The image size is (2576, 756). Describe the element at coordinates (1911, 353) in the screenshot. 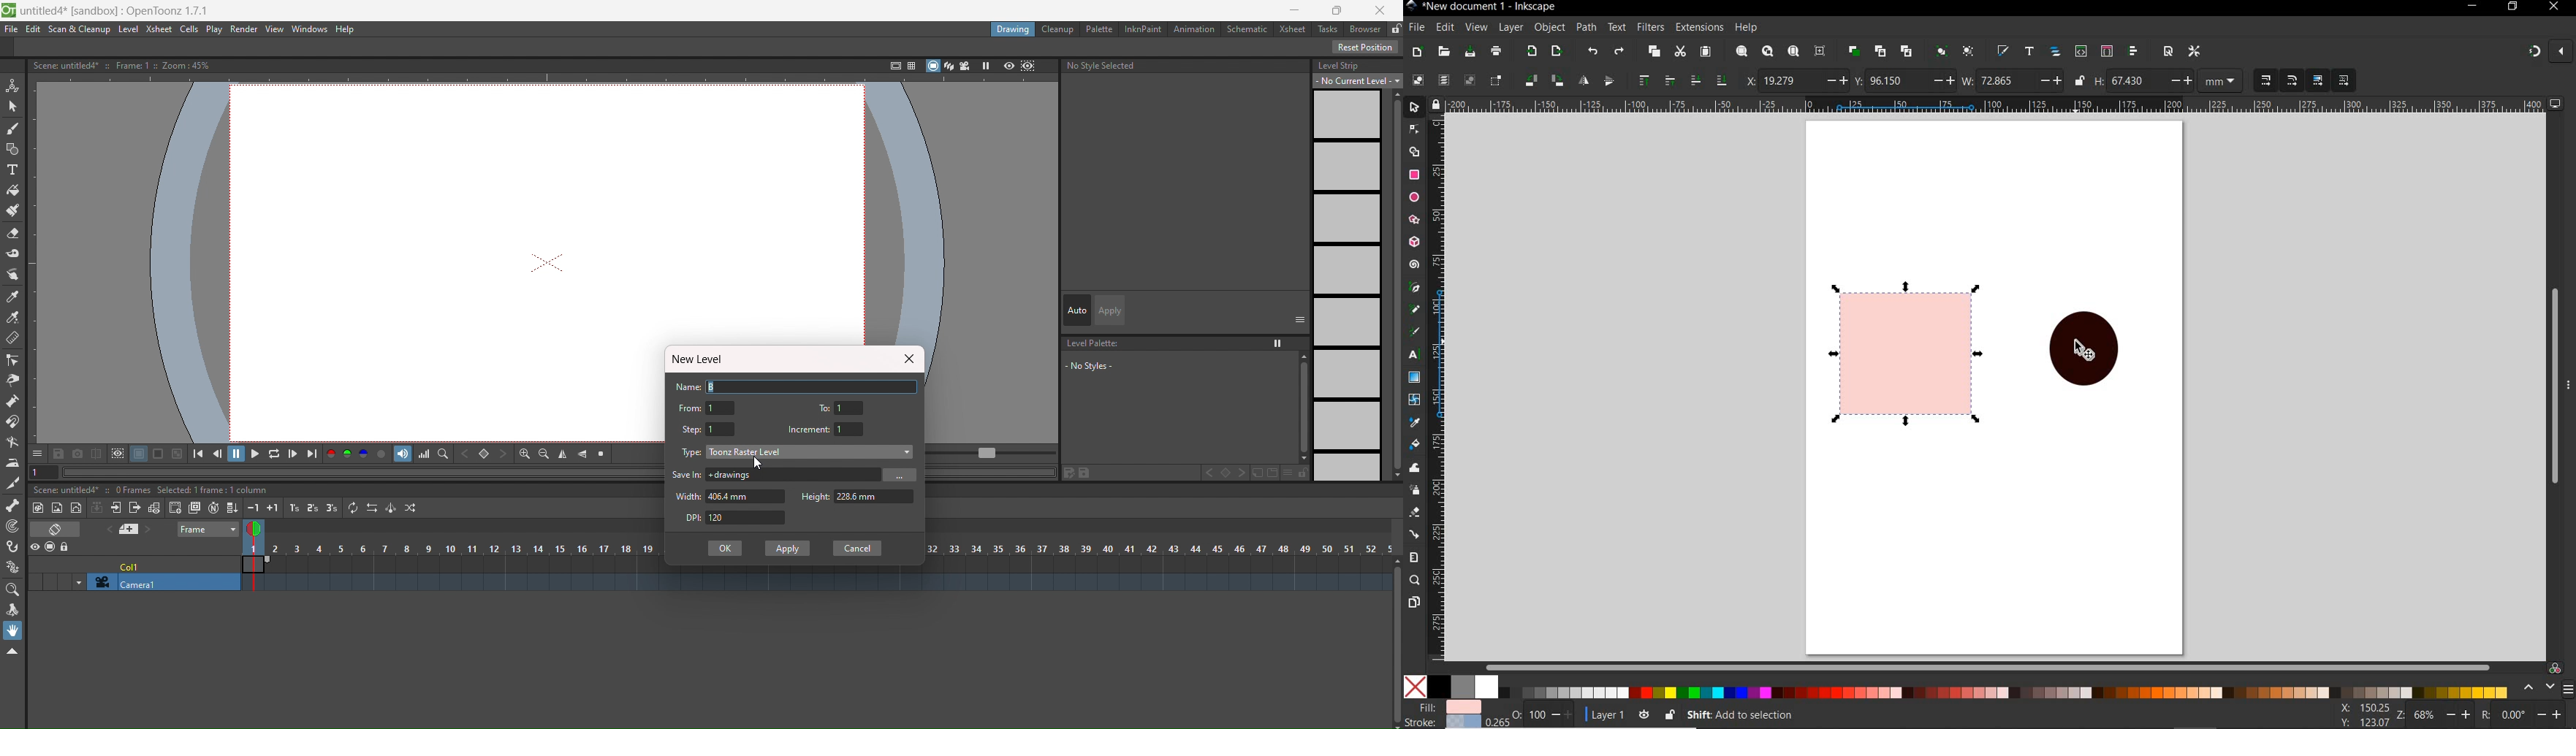

I see `shape selected` at that location.